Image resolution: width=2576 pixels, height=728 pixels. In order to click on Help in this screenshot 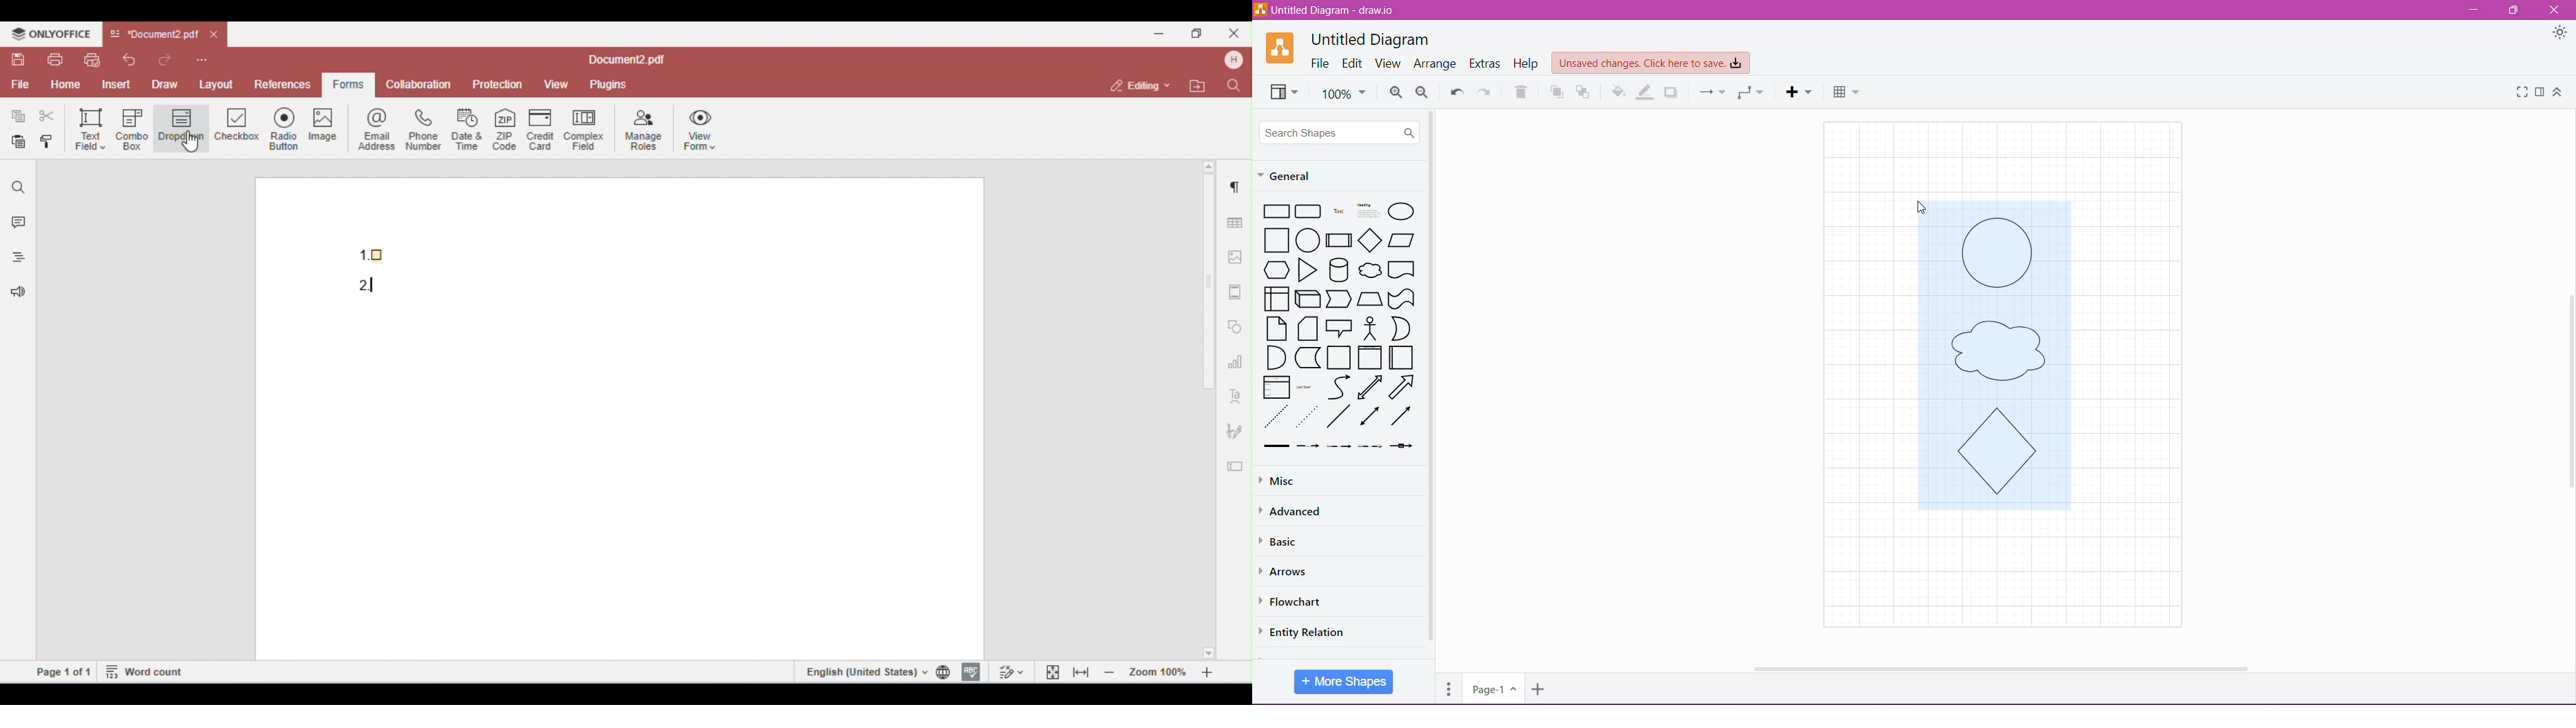, I will do `click(1527, 63)`.